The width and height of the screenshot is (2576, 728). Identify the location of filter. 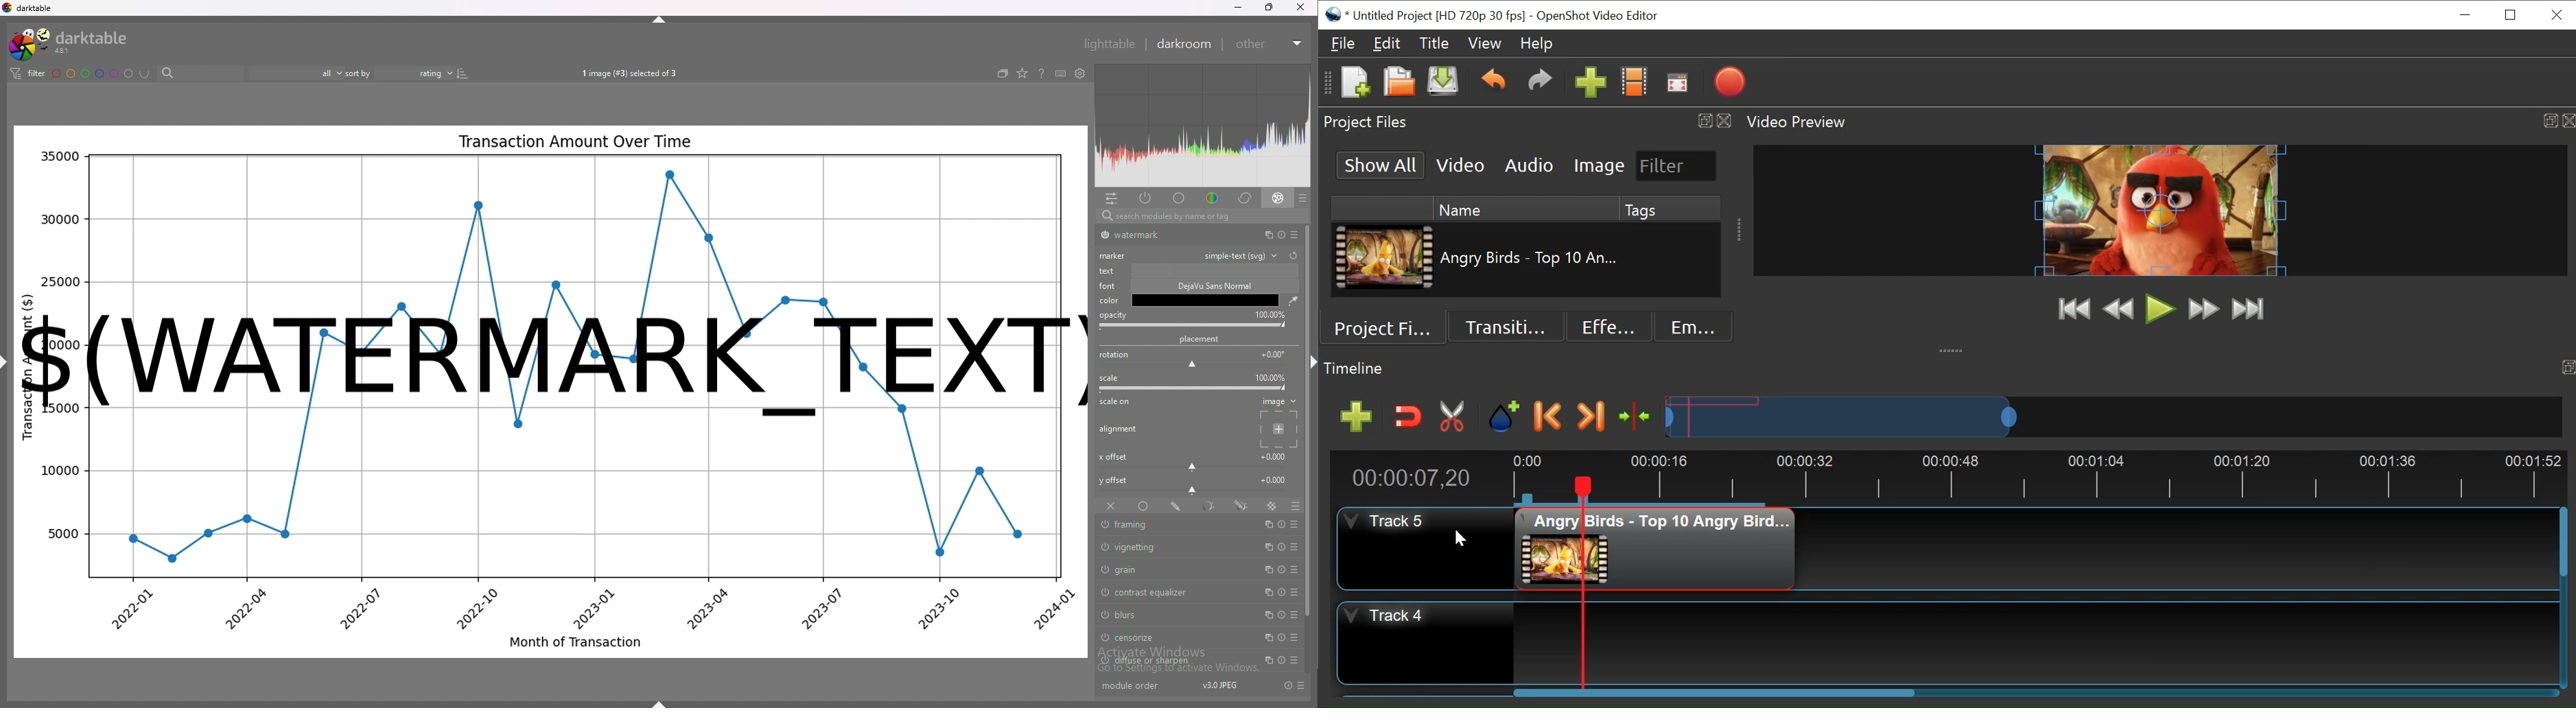
(30, 74).